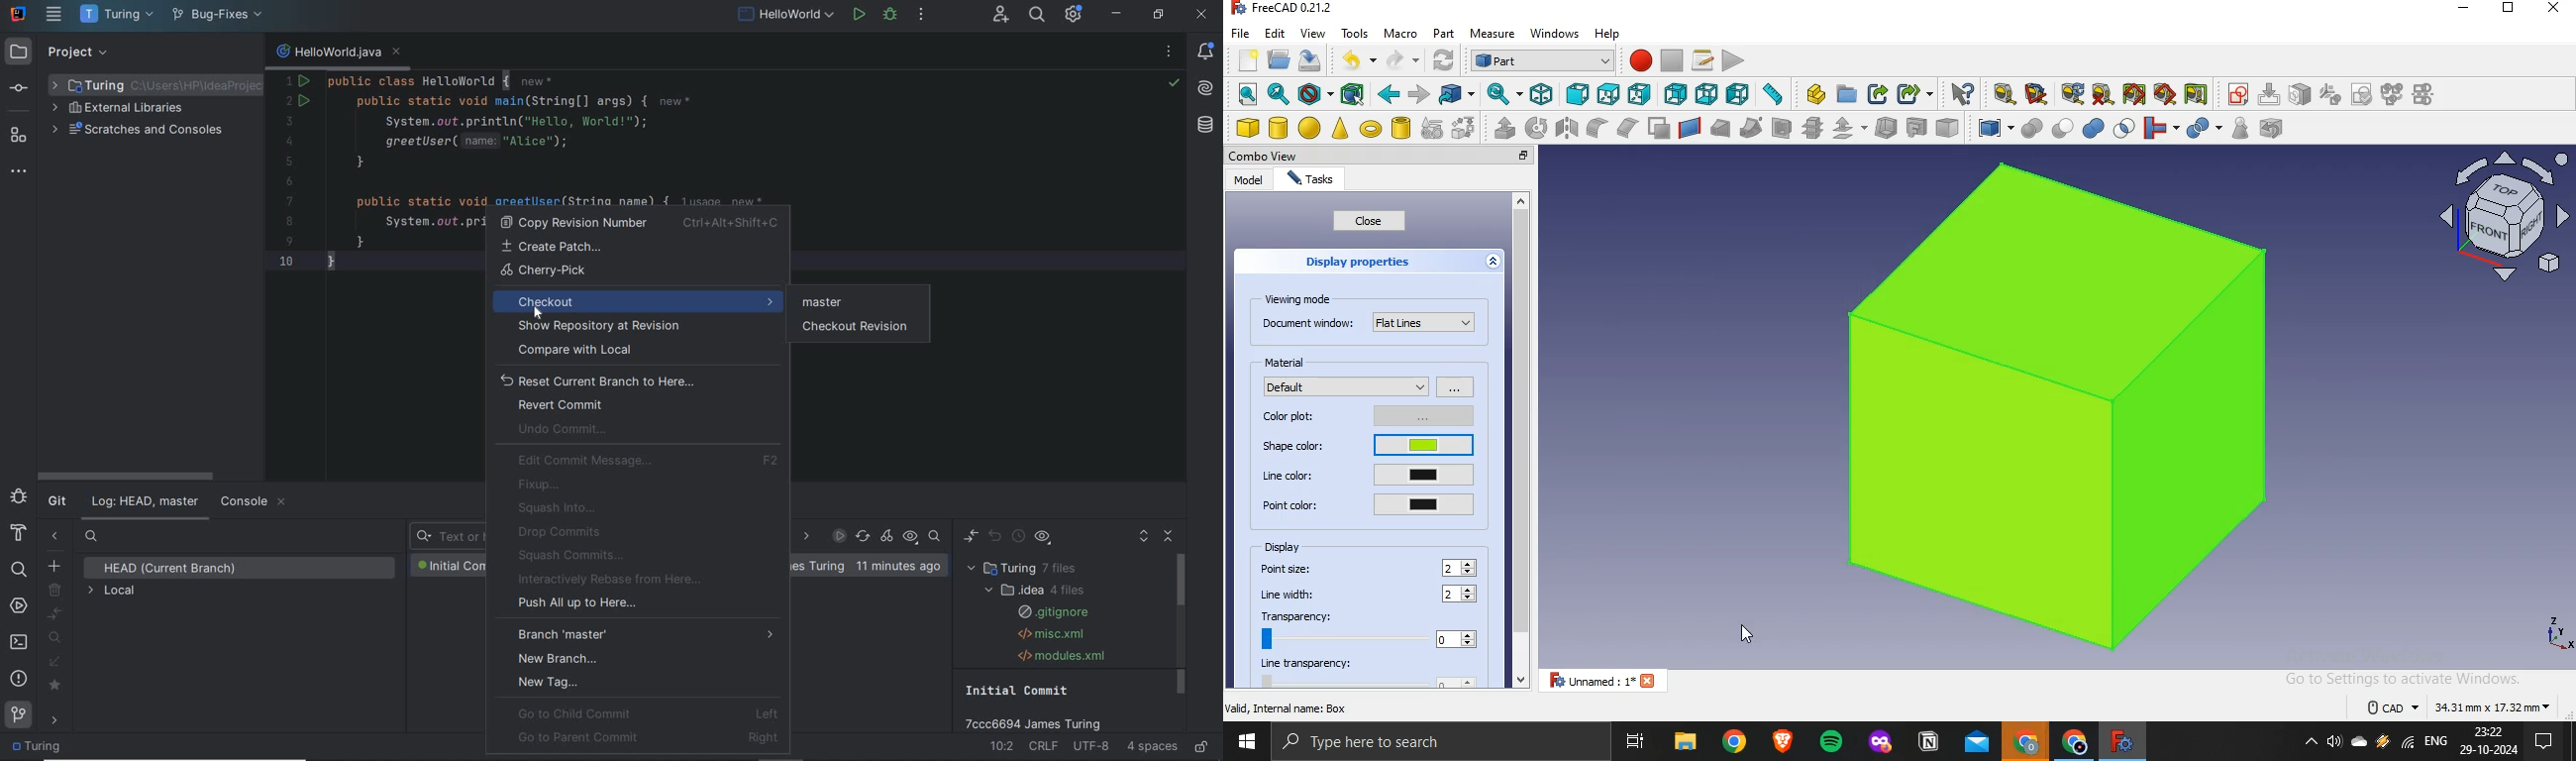  Describe the element at coordinates (1702, 59) in the screenshot. I see `macros` at that location.